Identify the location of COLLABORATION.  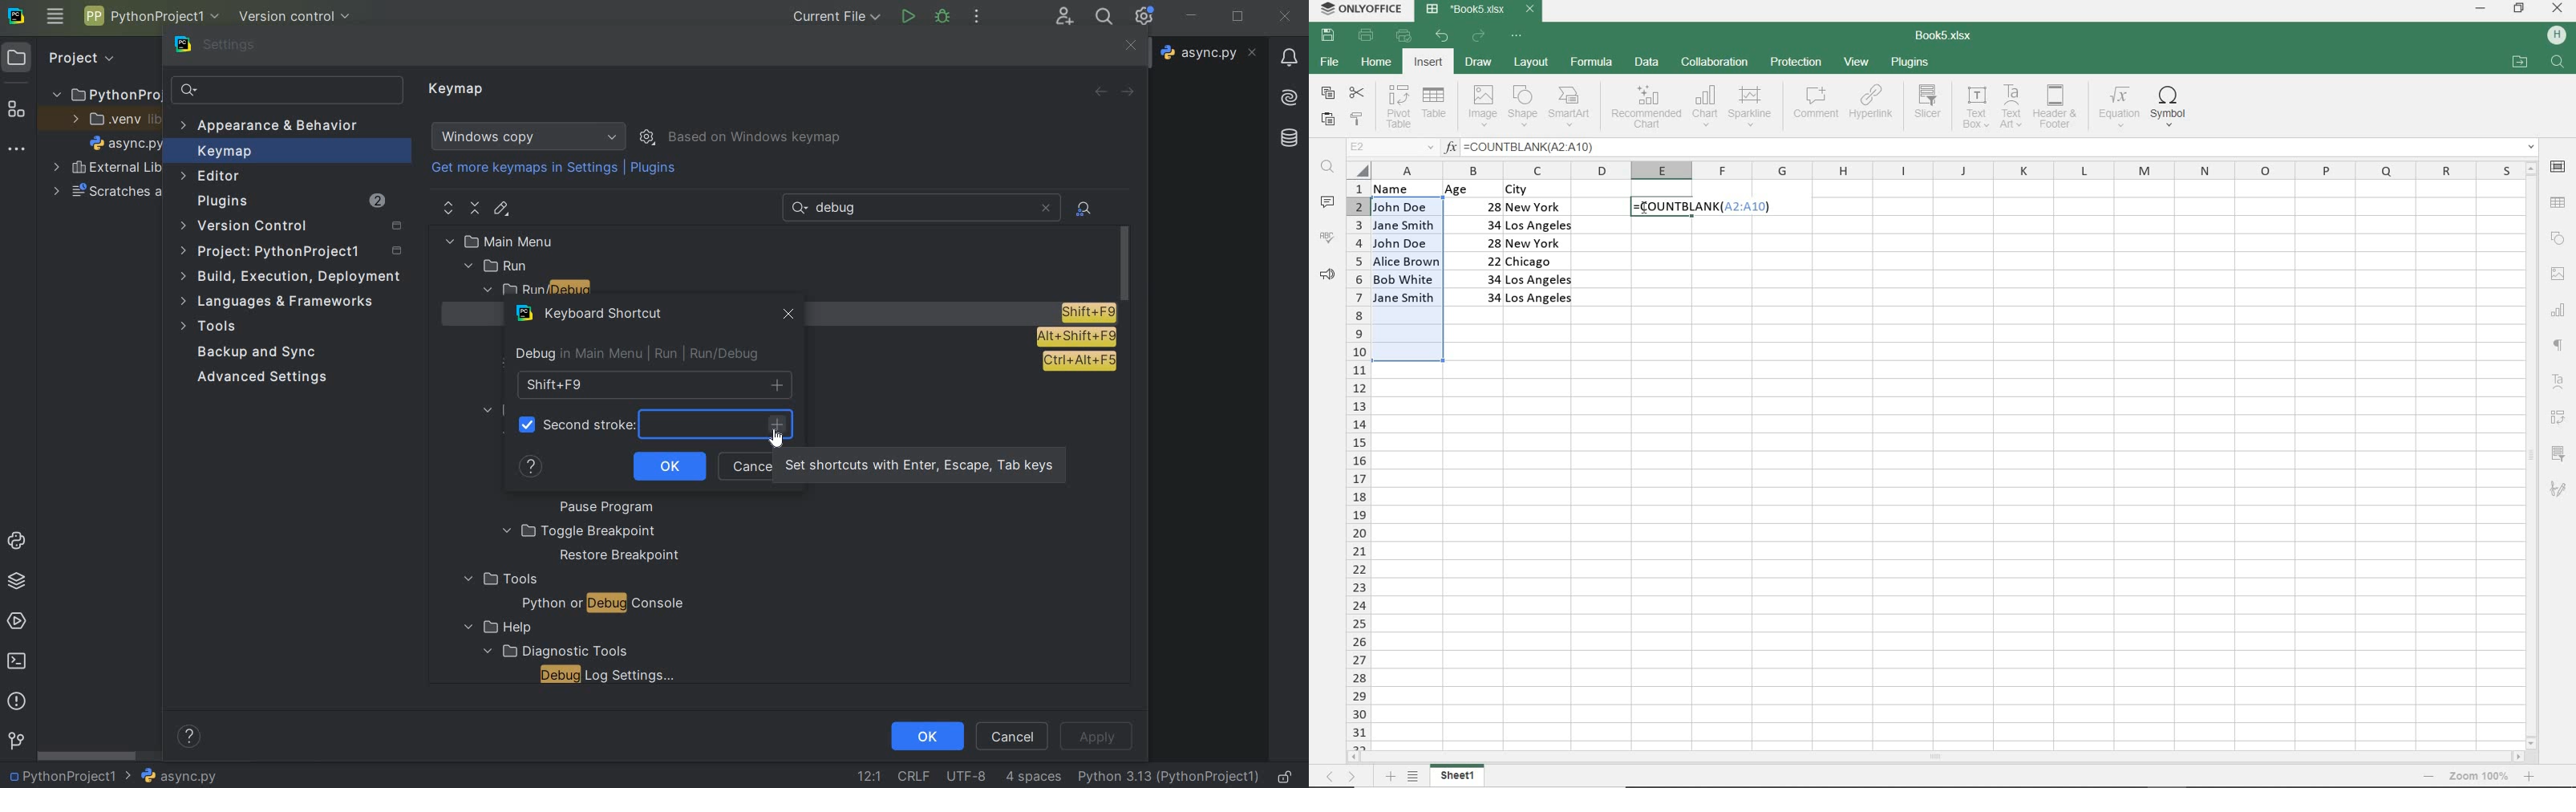
(1715, 64).